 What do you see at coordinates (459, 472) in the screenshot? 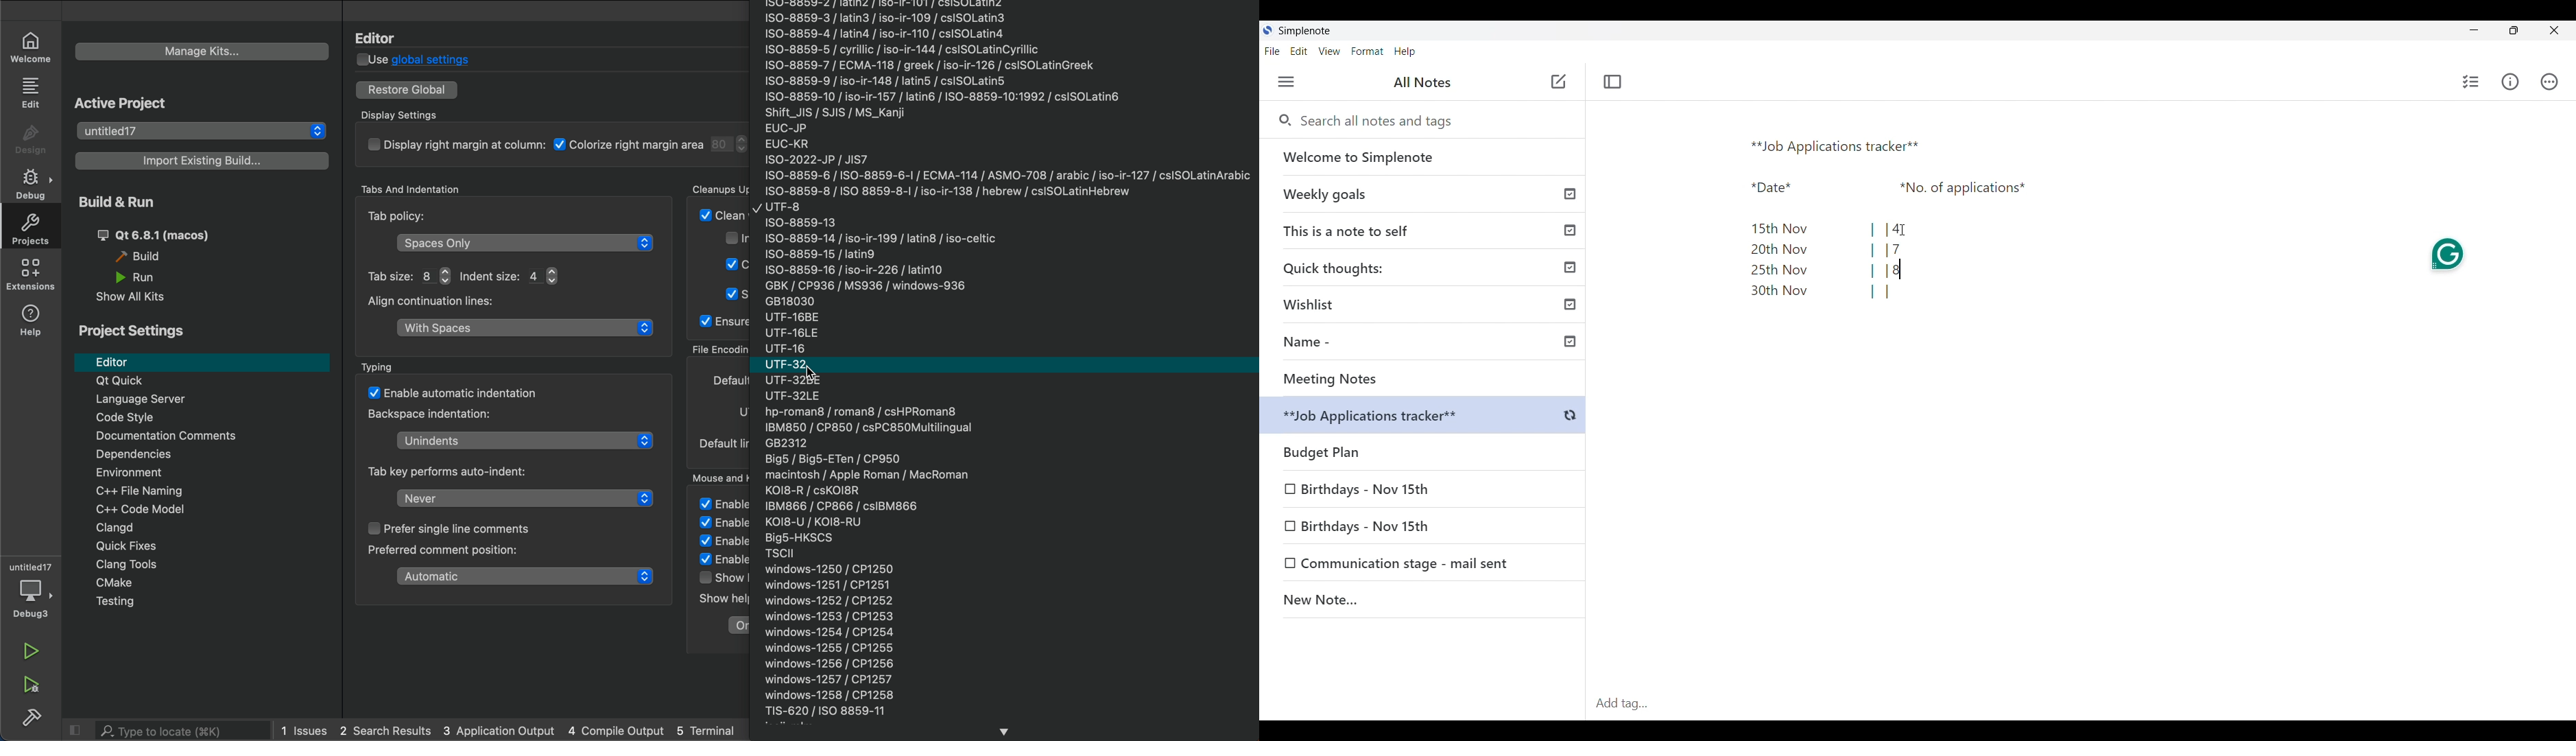
I see `Tab key perform auto-indent` at bounding box center [459, 472].